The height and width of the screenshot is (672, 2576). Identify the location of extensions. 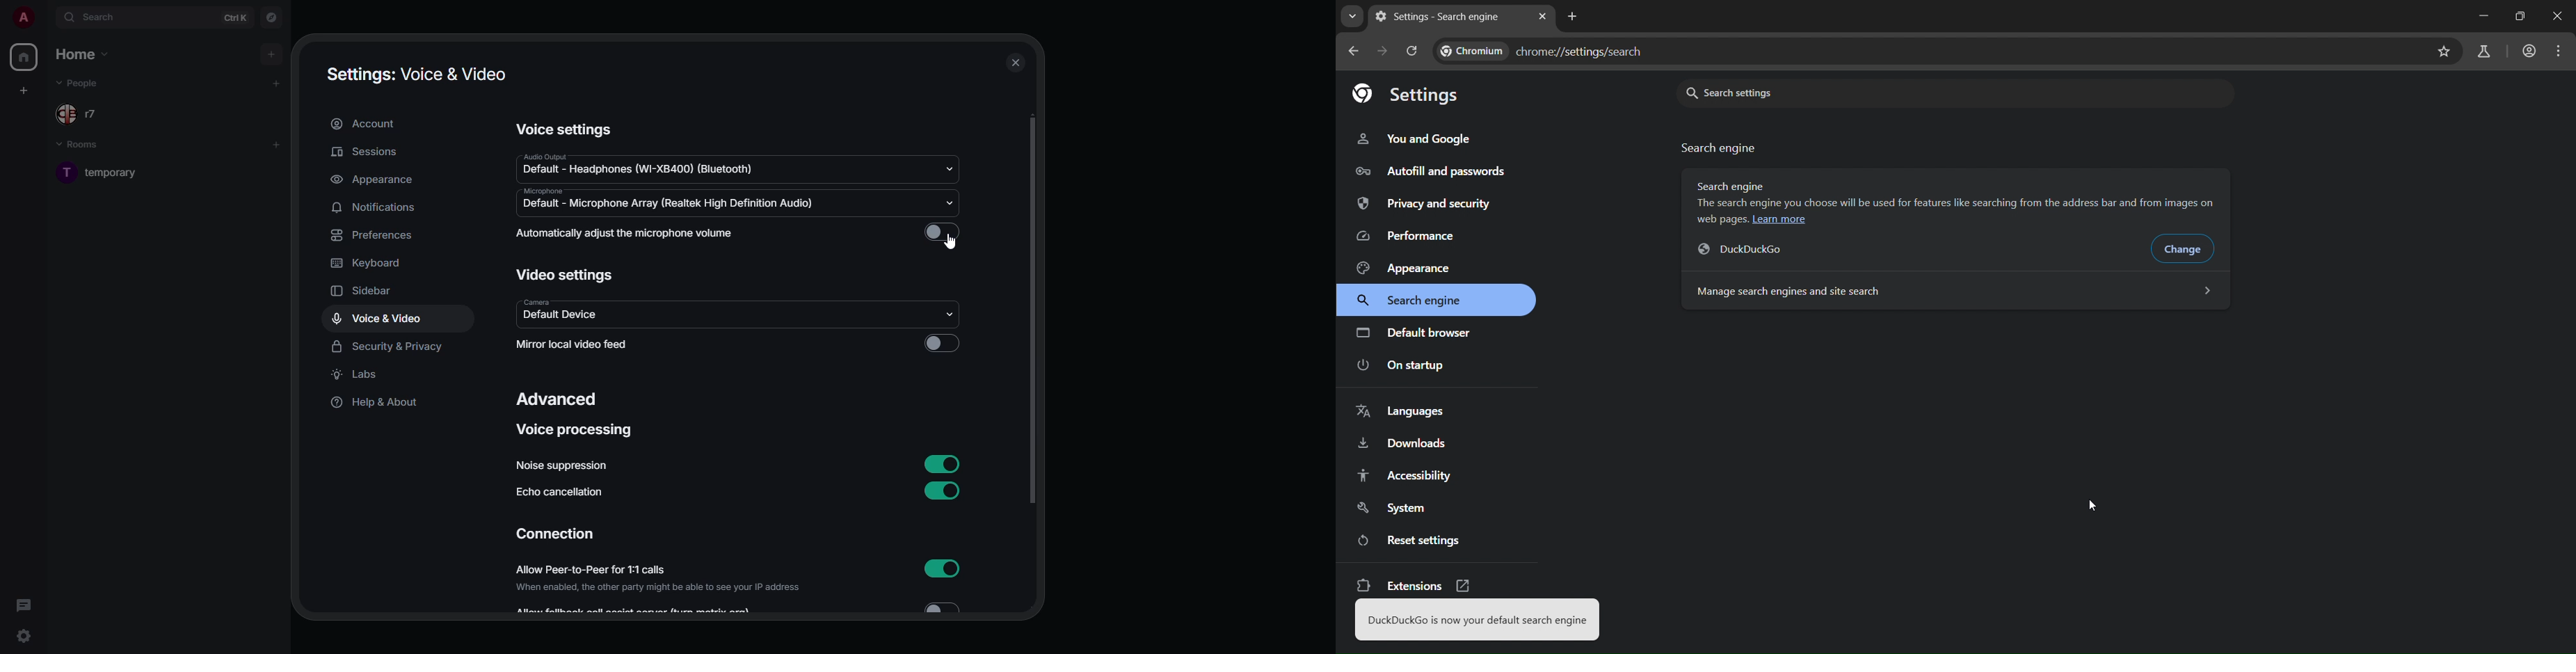
(1413, 587).